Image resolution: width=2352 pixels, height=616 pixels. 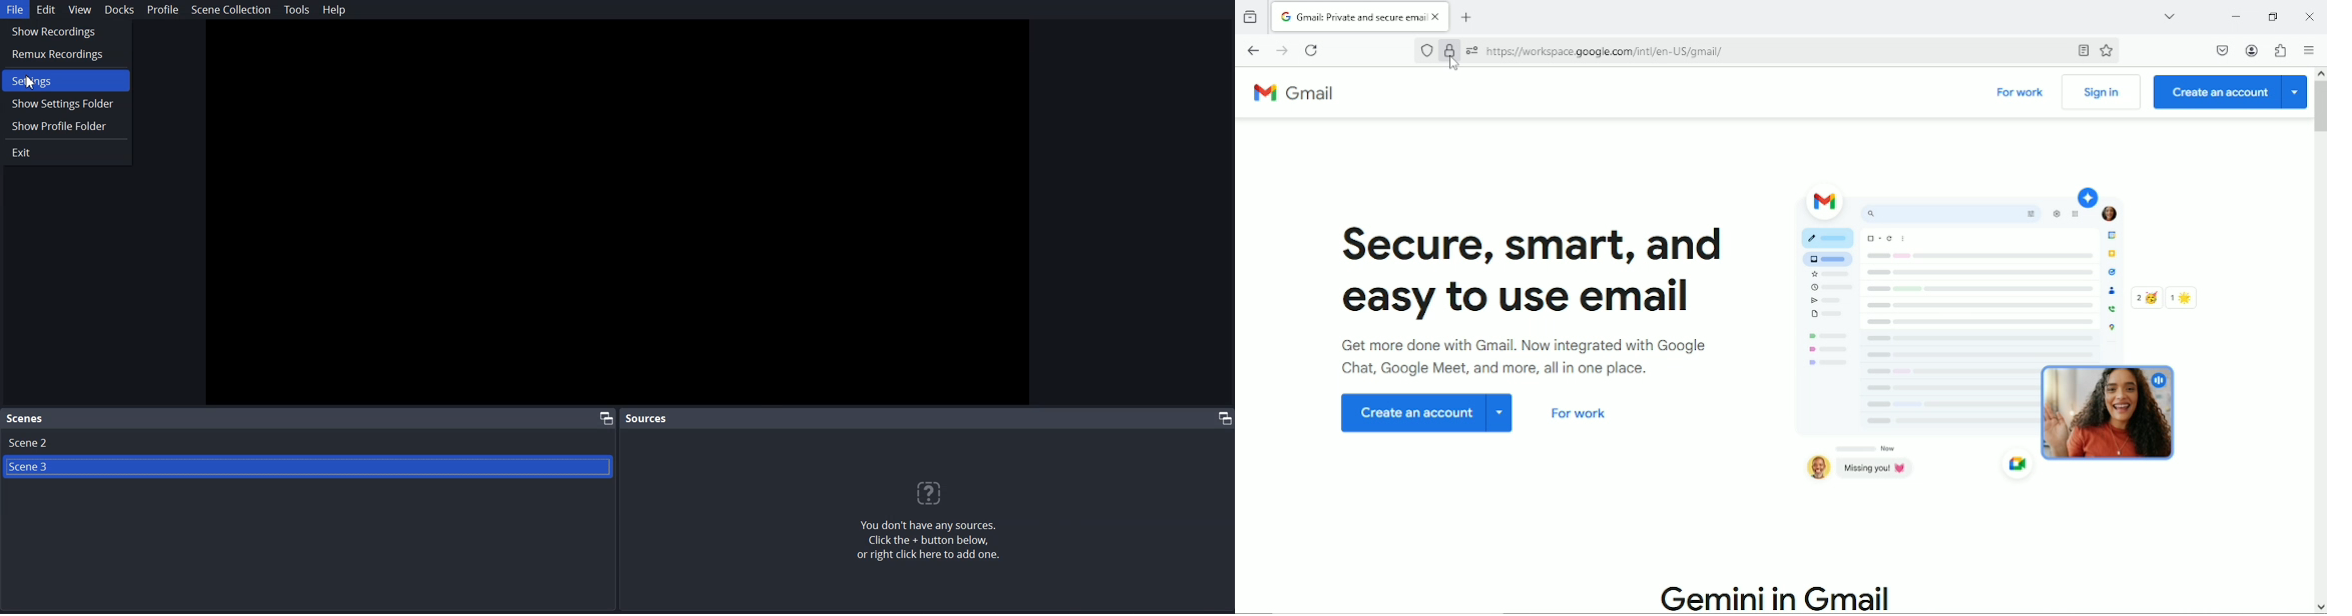 I want to click on visual element, so click(x=936, y=493).